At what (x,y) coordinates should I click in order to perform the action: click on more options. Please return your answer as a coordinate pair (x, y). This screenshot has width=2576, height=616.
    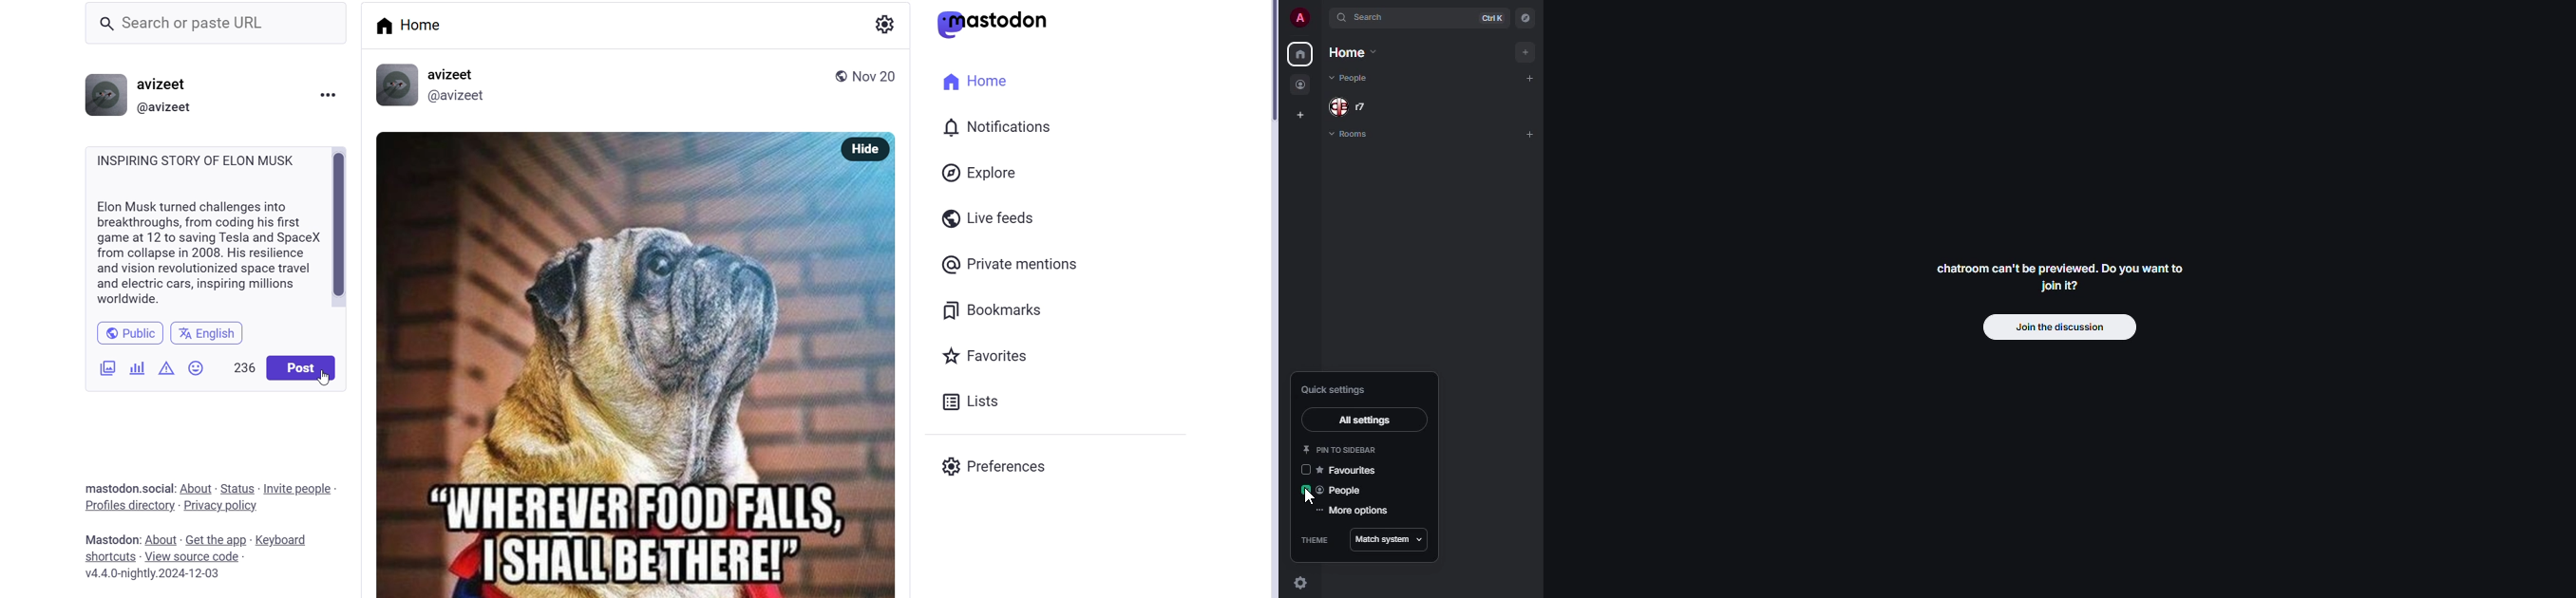
    Looking at the image, I should click on (1354, 512).